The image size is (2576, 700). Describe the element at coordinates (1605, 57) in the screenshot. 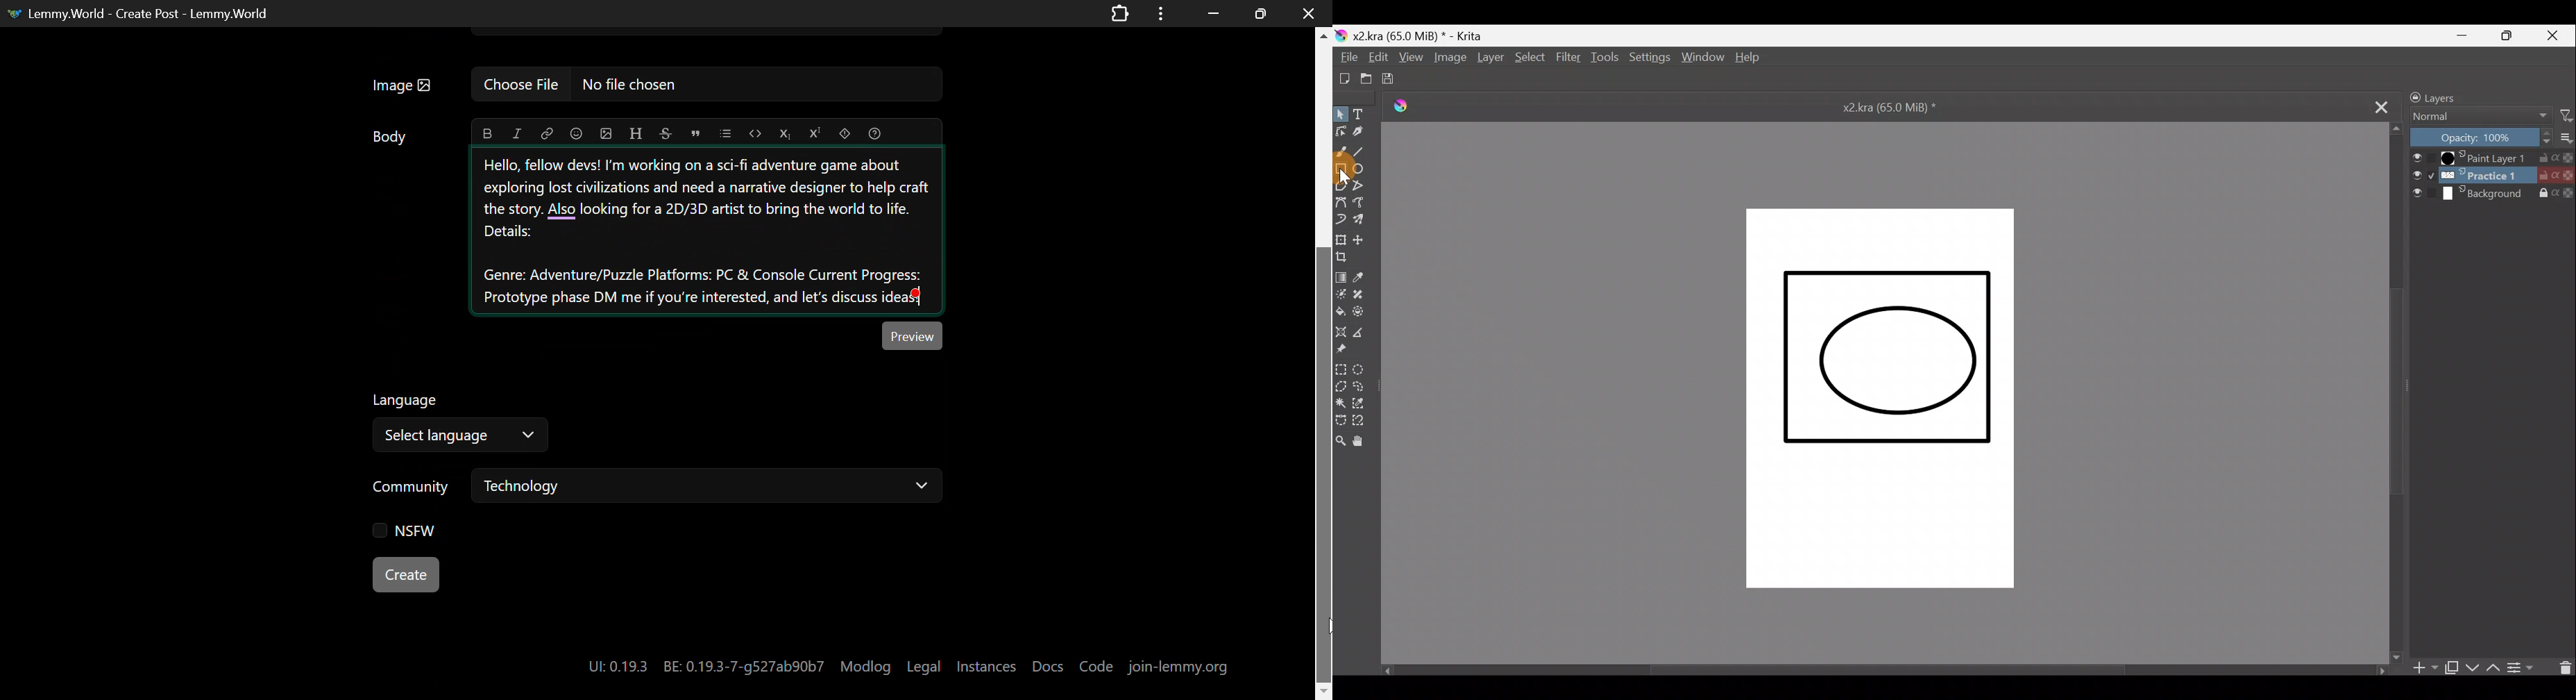

I see `Tools` at that location.